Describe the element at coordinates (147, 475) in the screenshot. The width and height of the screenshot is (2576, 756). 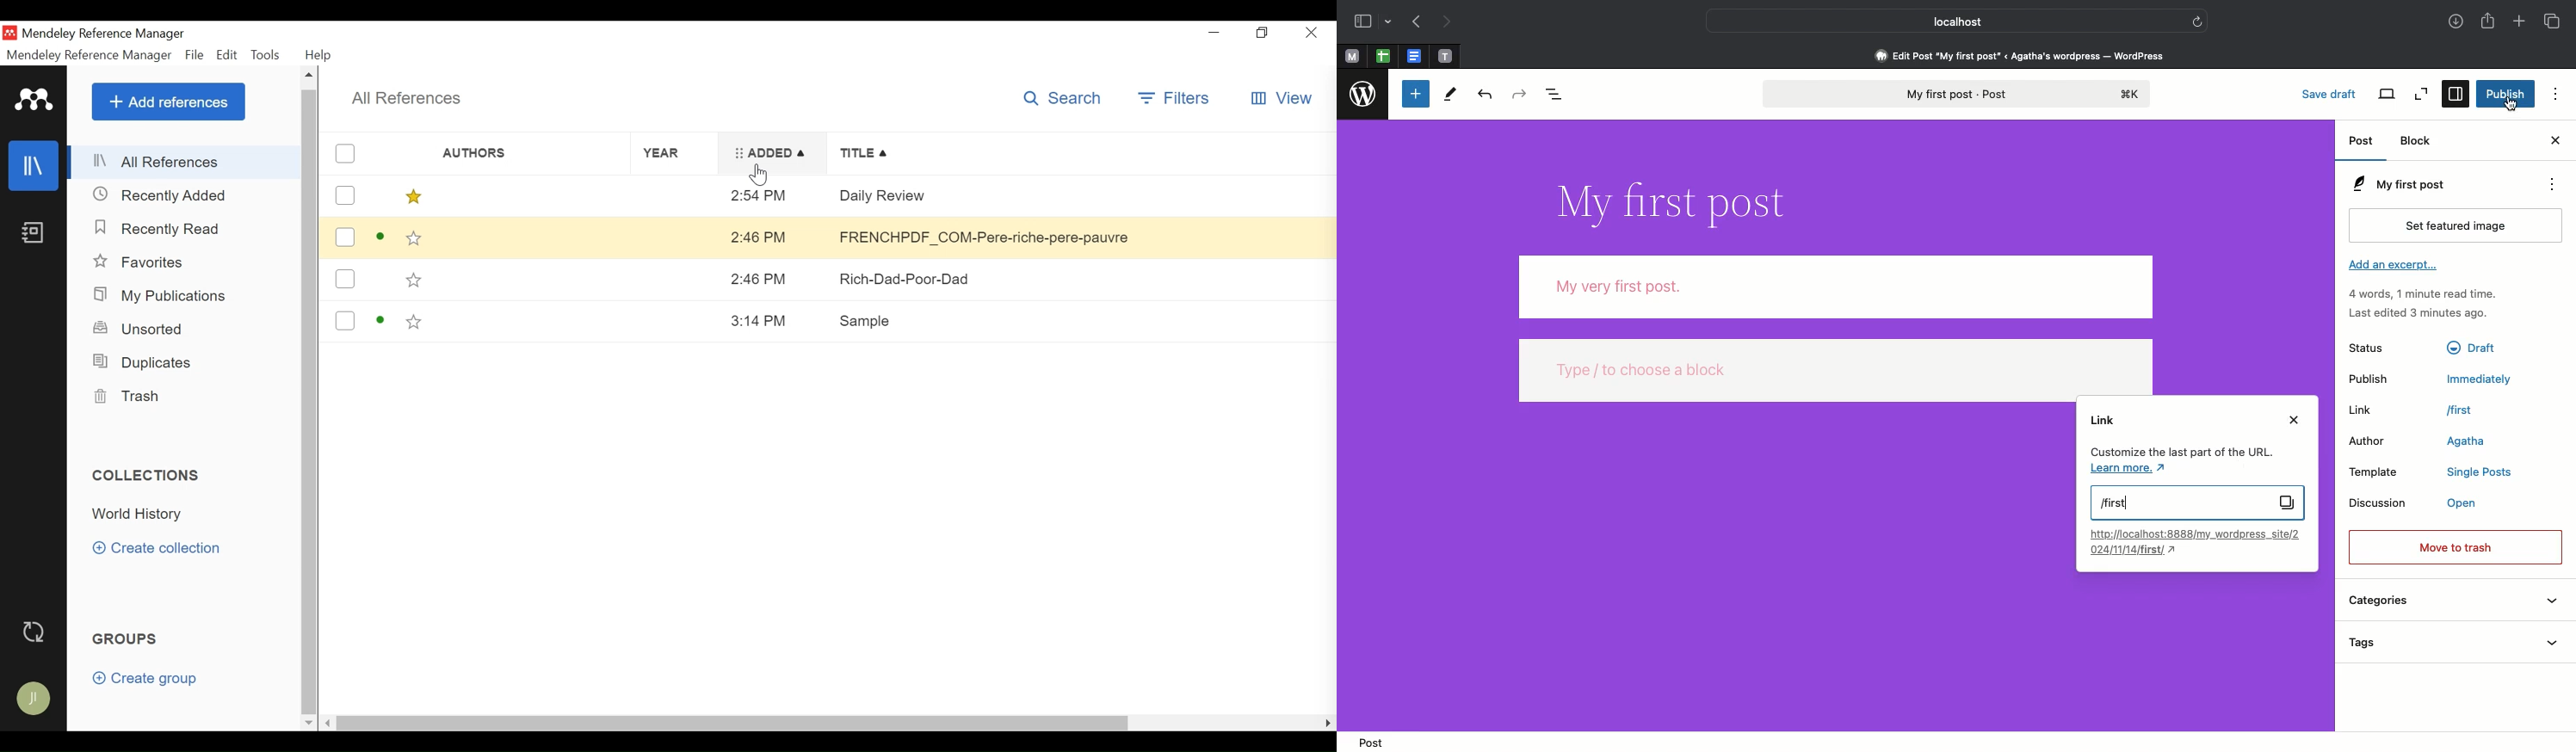
I see `Collections` at that location.